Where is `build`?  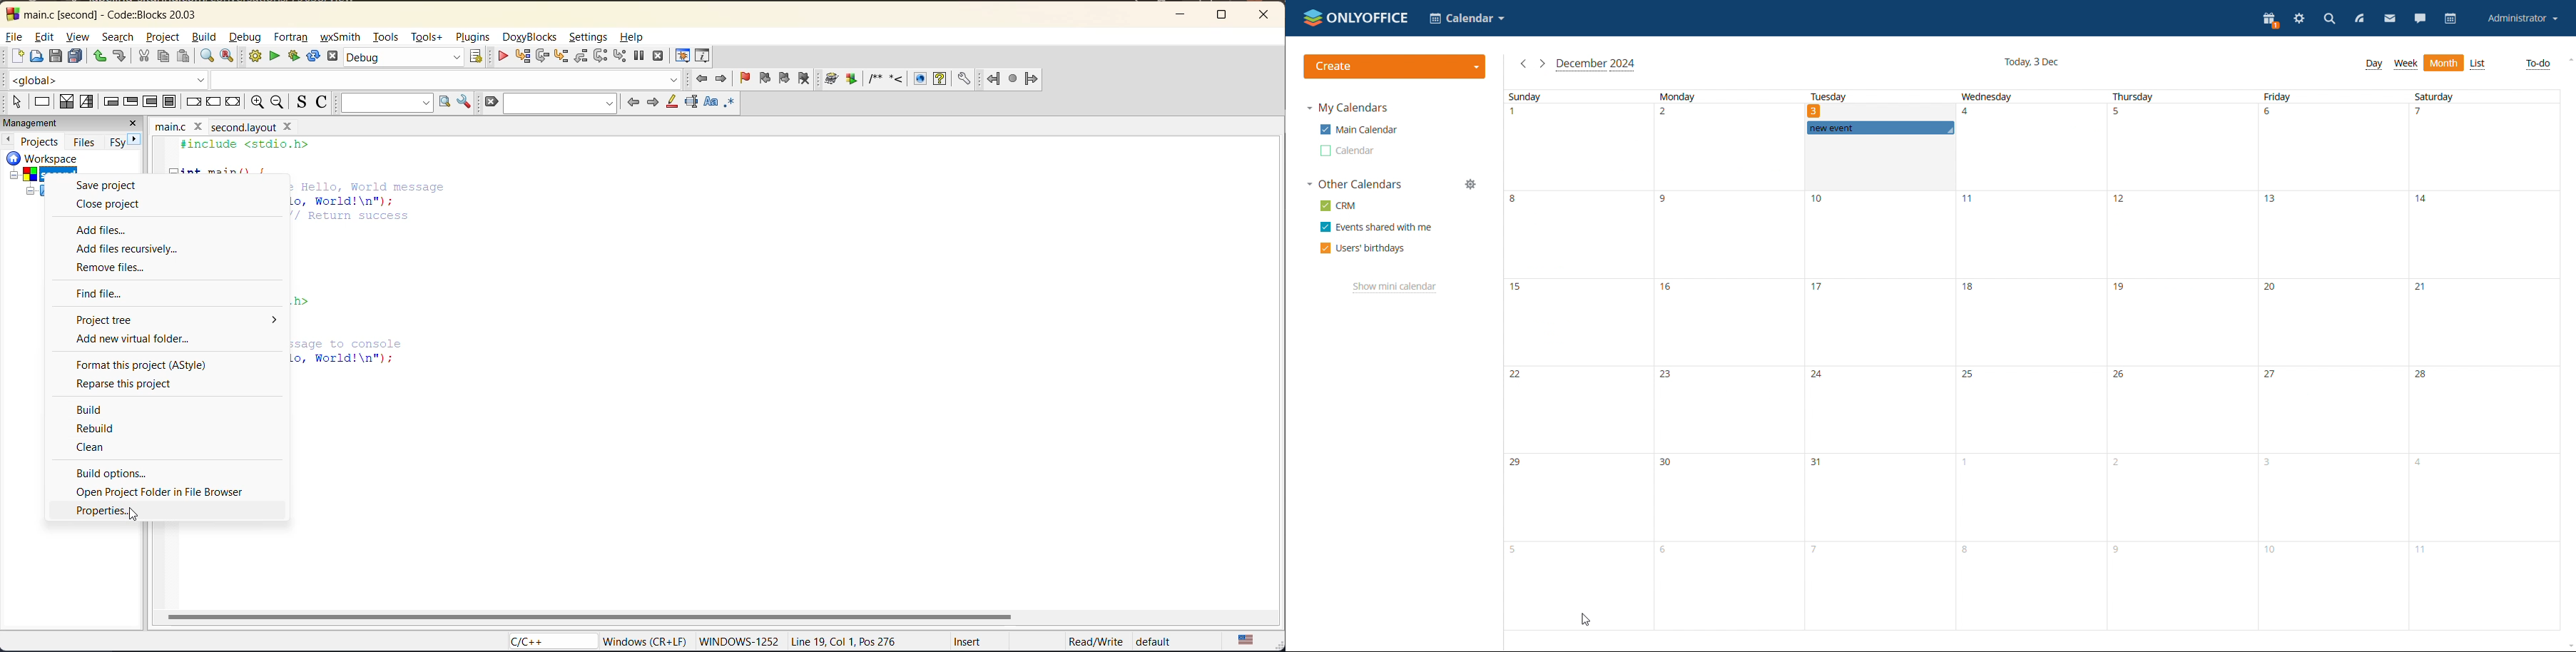 build is located at coordinates (203, 36).